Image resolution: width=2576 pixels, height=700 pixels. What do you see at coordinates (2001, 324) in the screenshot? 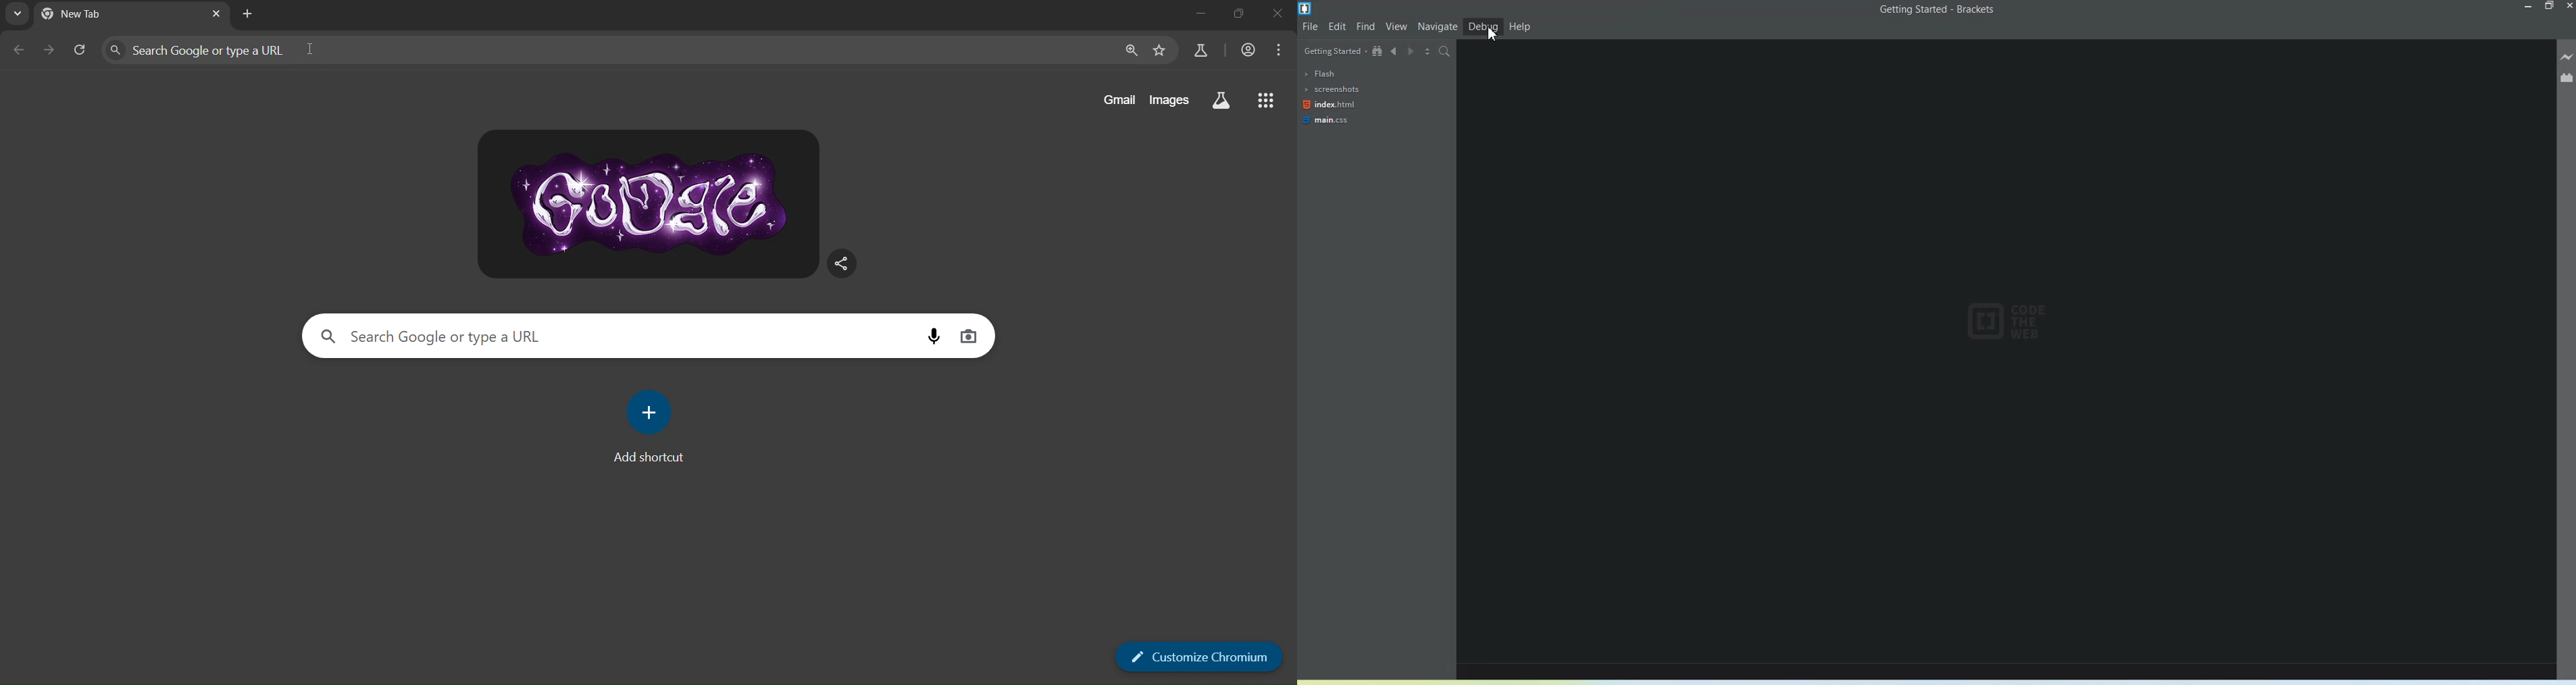
I see `code the web ` at bounding box center [2001, 324].